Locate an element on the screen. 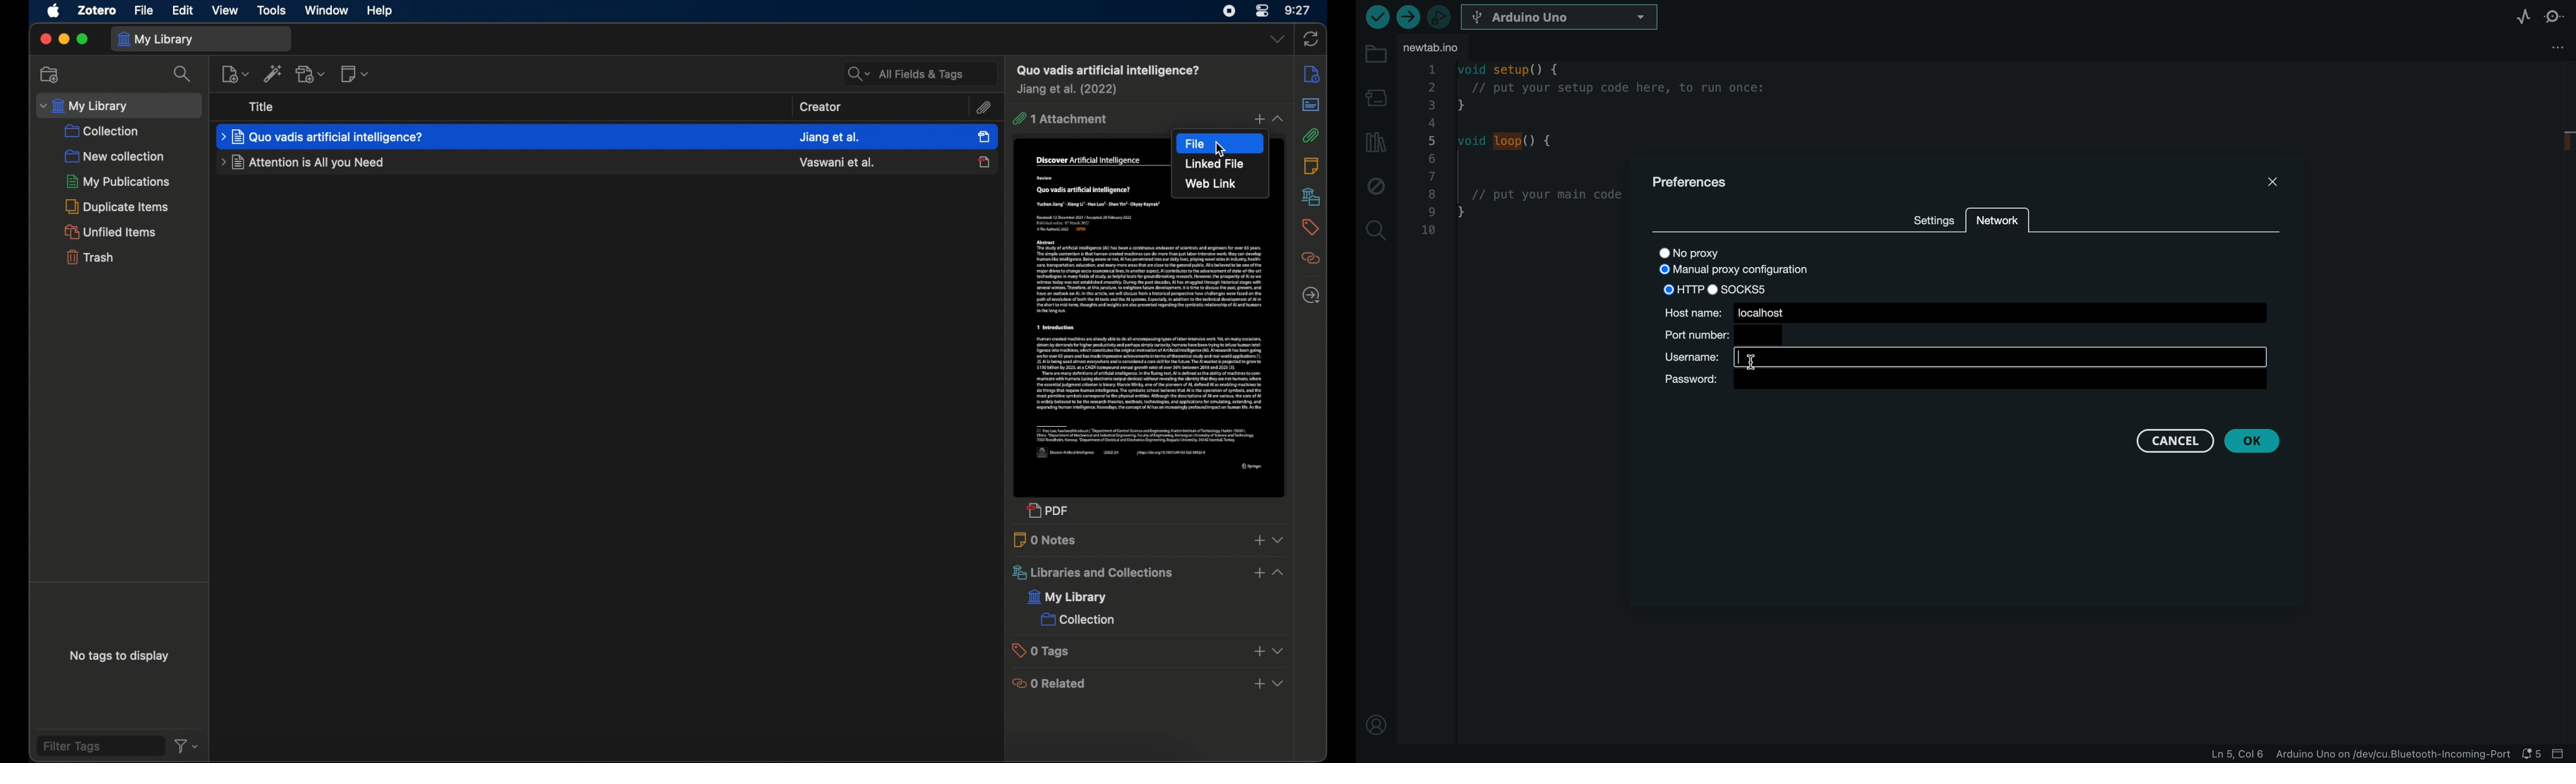 The width and height of the screenshot is (2576, 784). new item is located at coordinates (234, 73).